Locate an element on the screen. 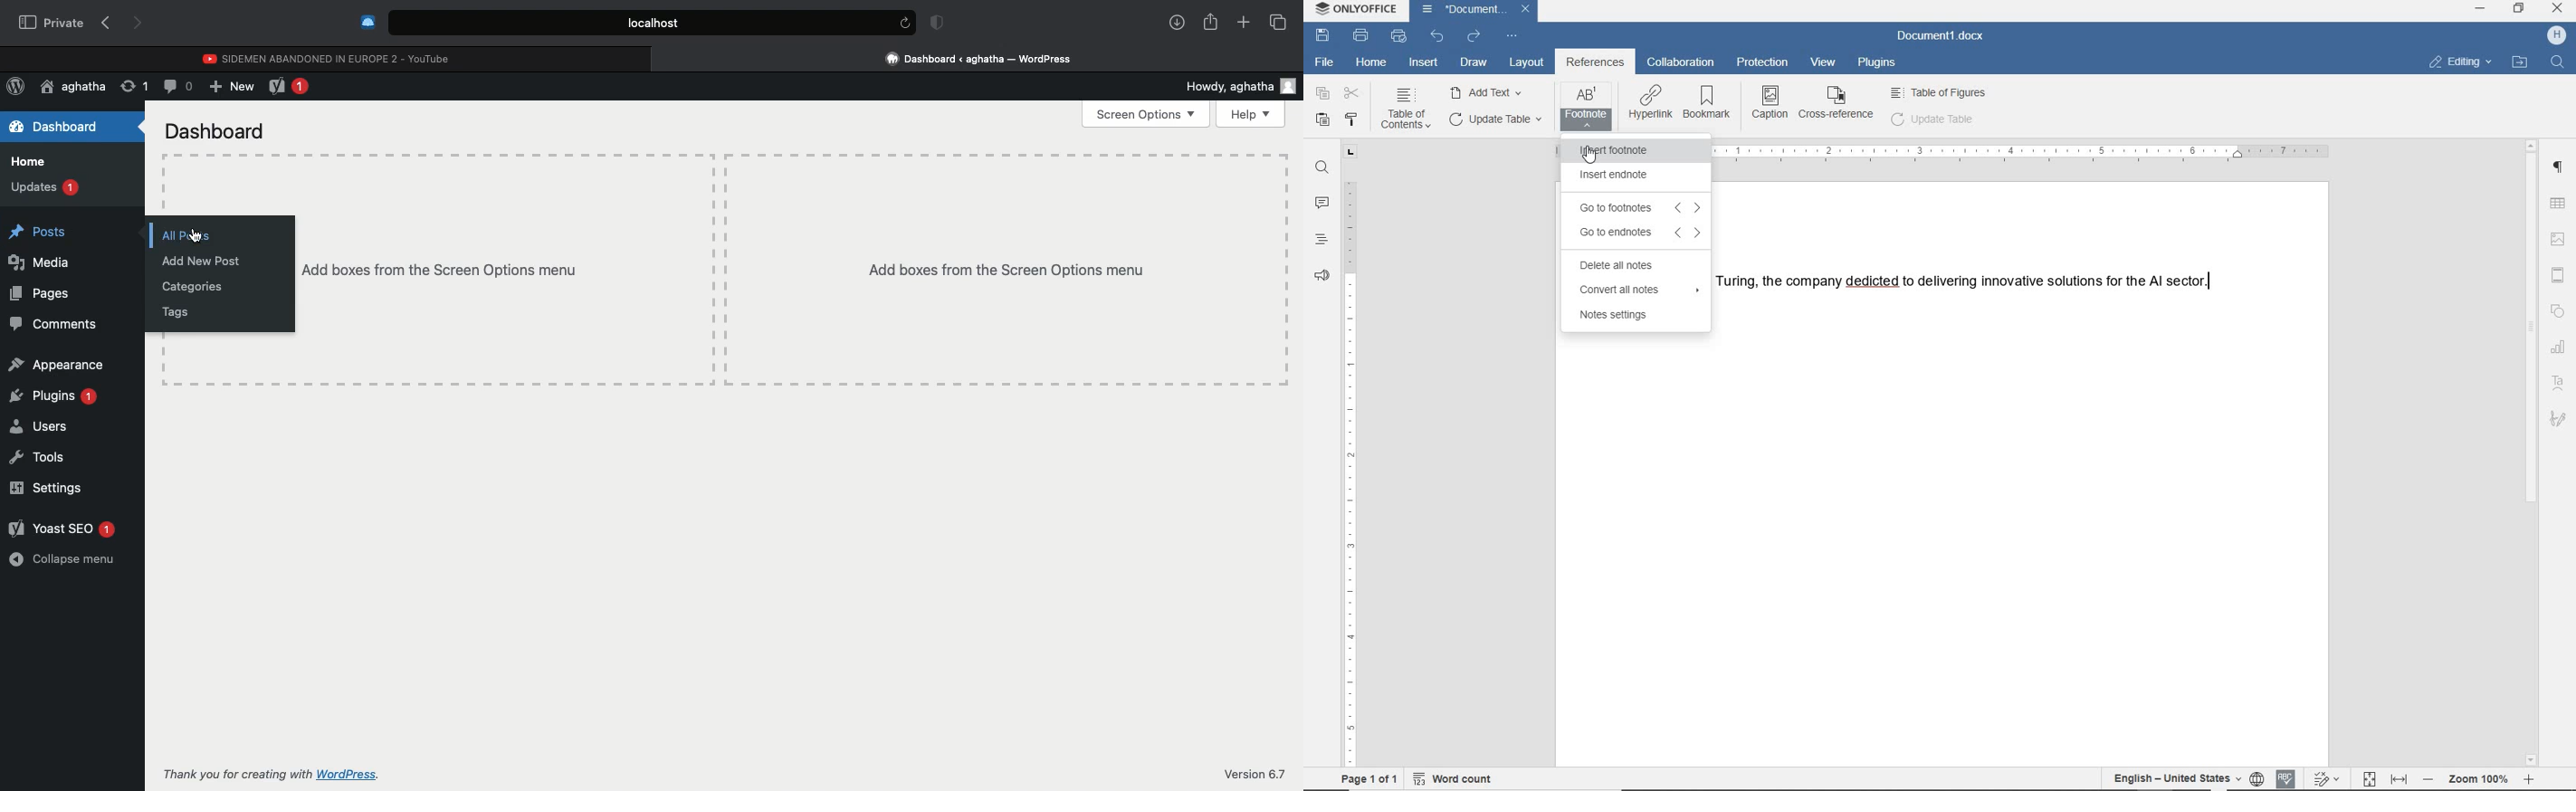 The image size is (2576, 812). EDITING is located at coordinates (2460, 62).